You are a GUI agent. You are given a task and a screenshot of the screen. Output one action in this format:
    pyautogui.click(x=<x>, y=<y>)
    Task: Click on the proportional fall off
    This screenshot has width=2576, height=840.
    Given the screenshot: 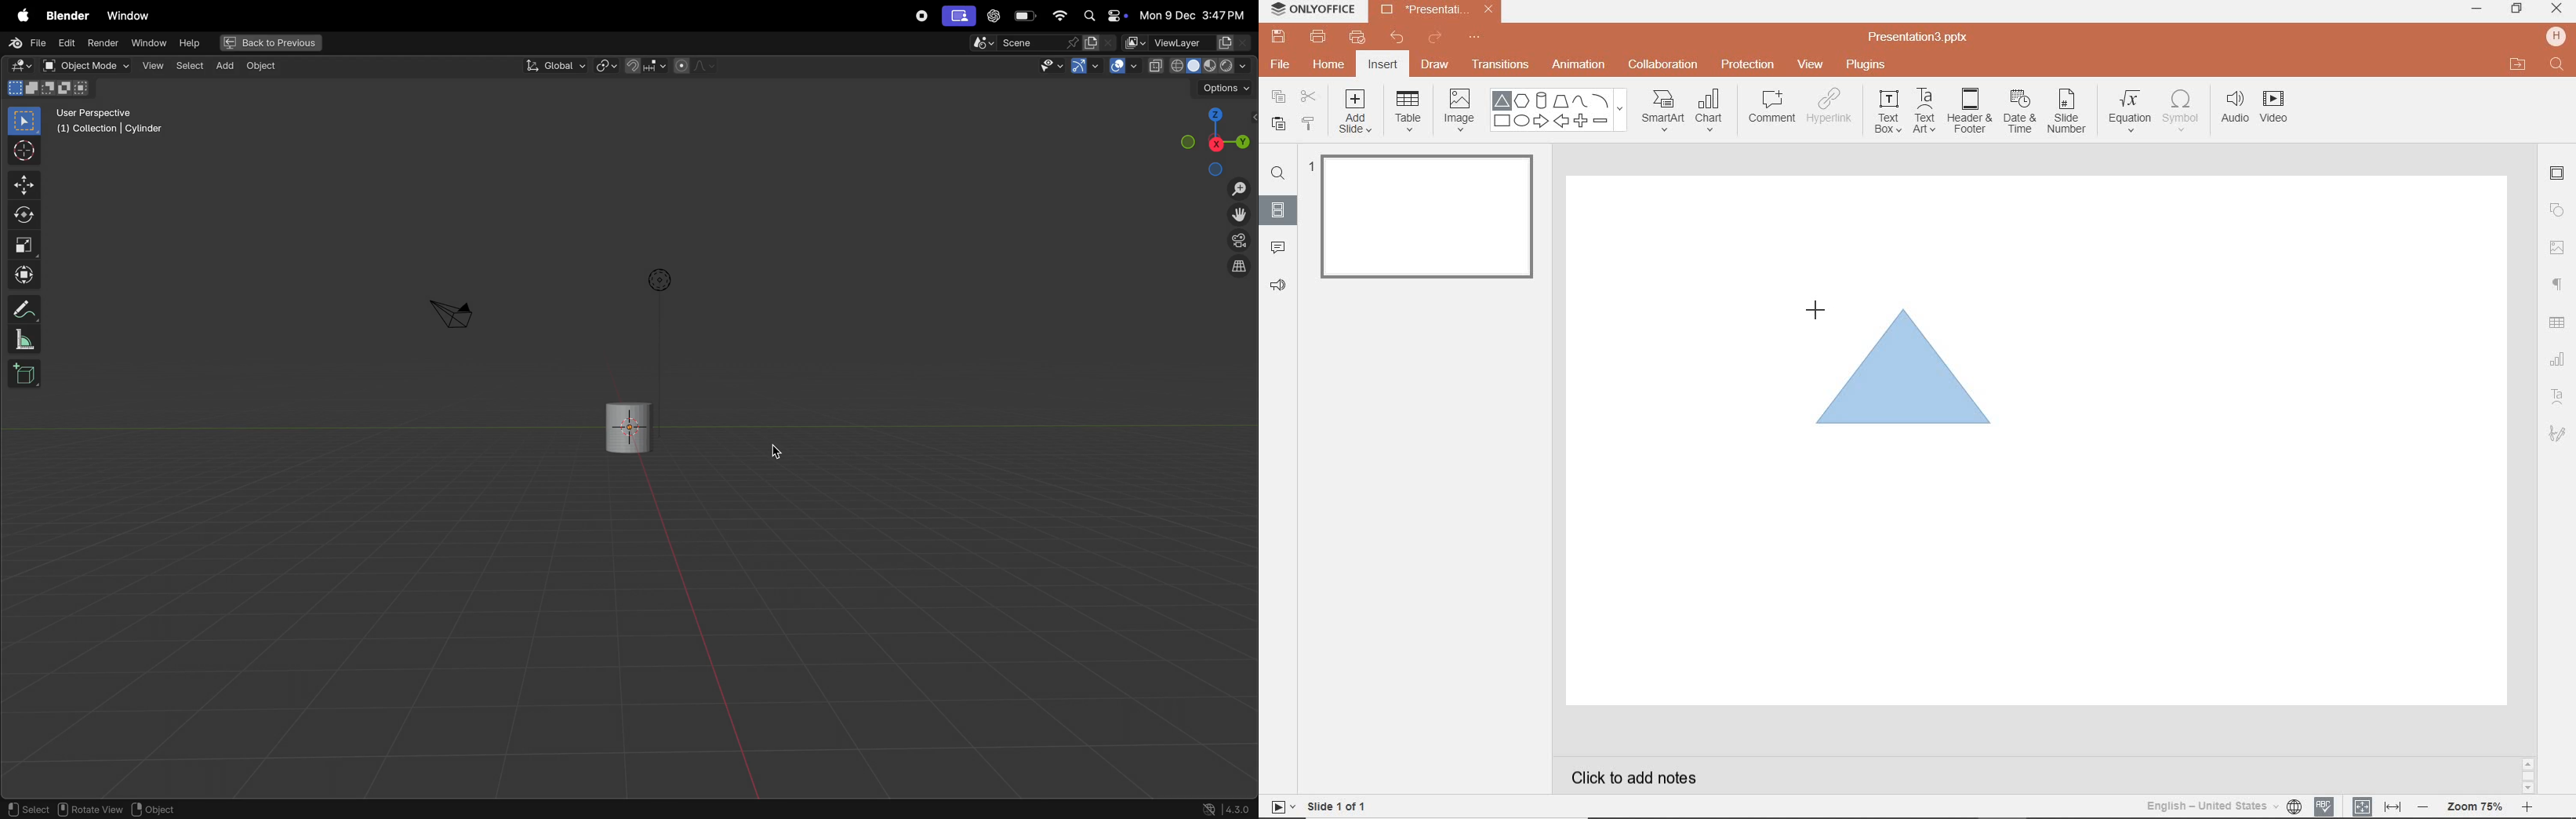 What is the action you would take?
    pyautogui.click(x=694, y=66)
    